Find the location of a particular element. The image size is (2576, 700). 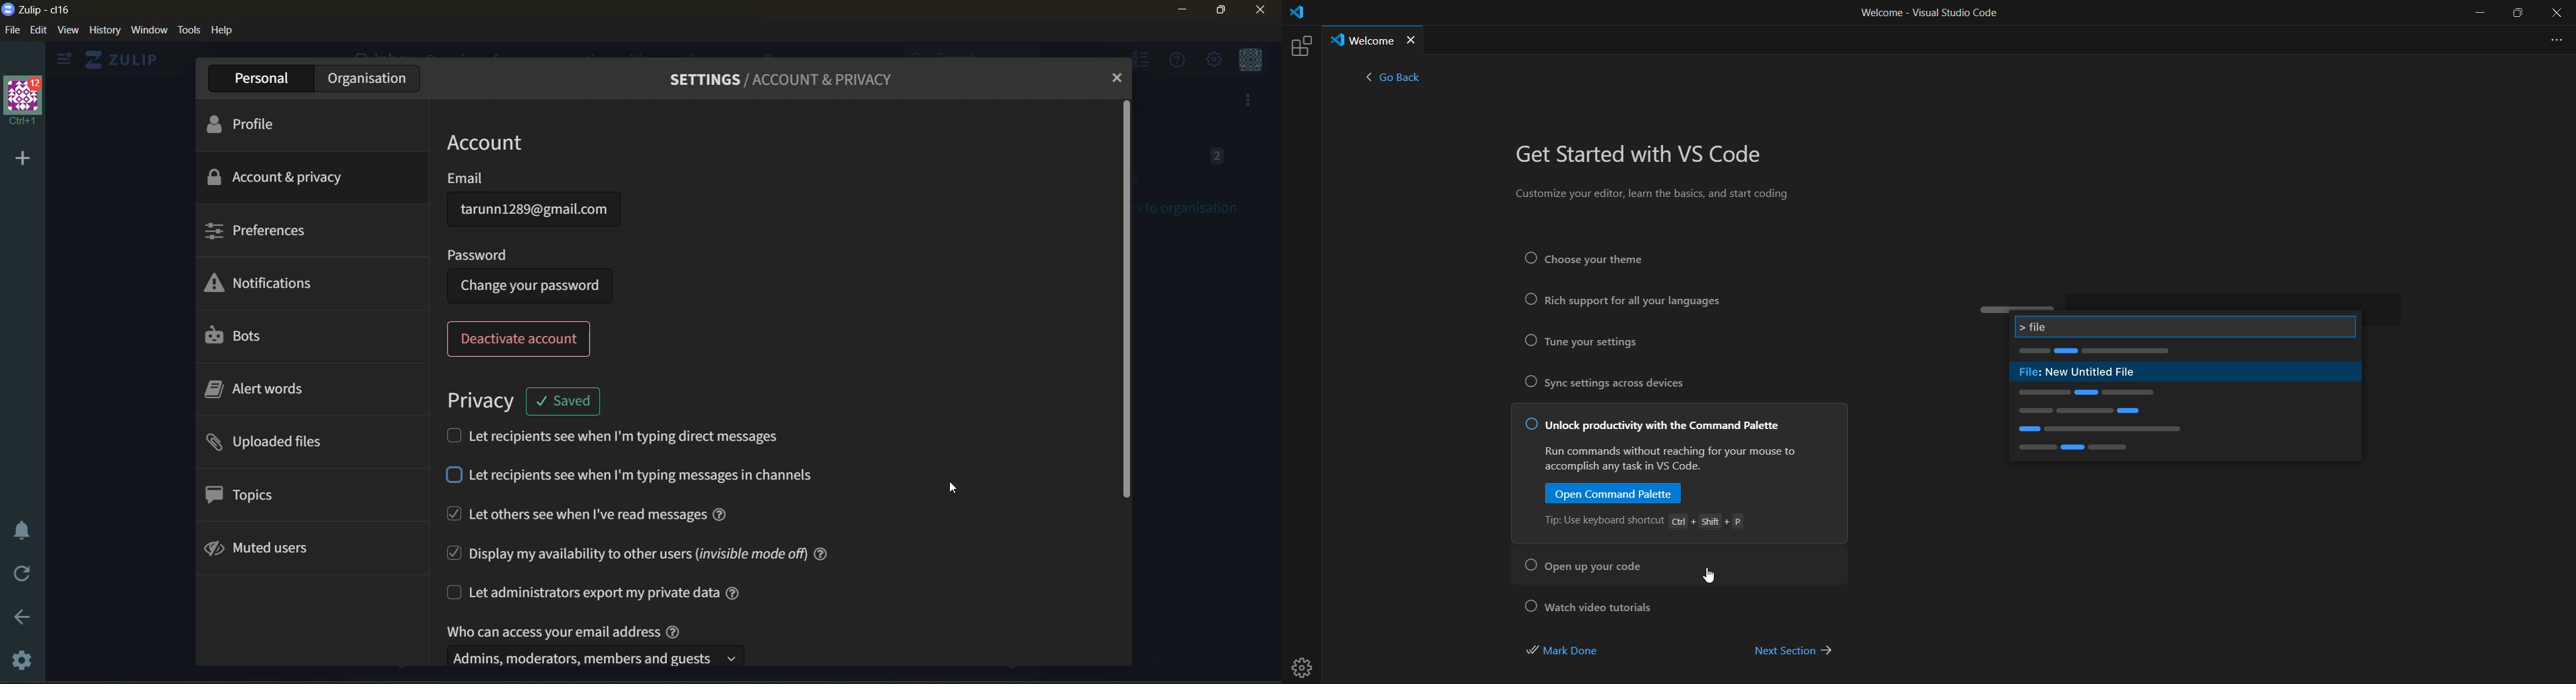

file is located at coordinates (11, 32).